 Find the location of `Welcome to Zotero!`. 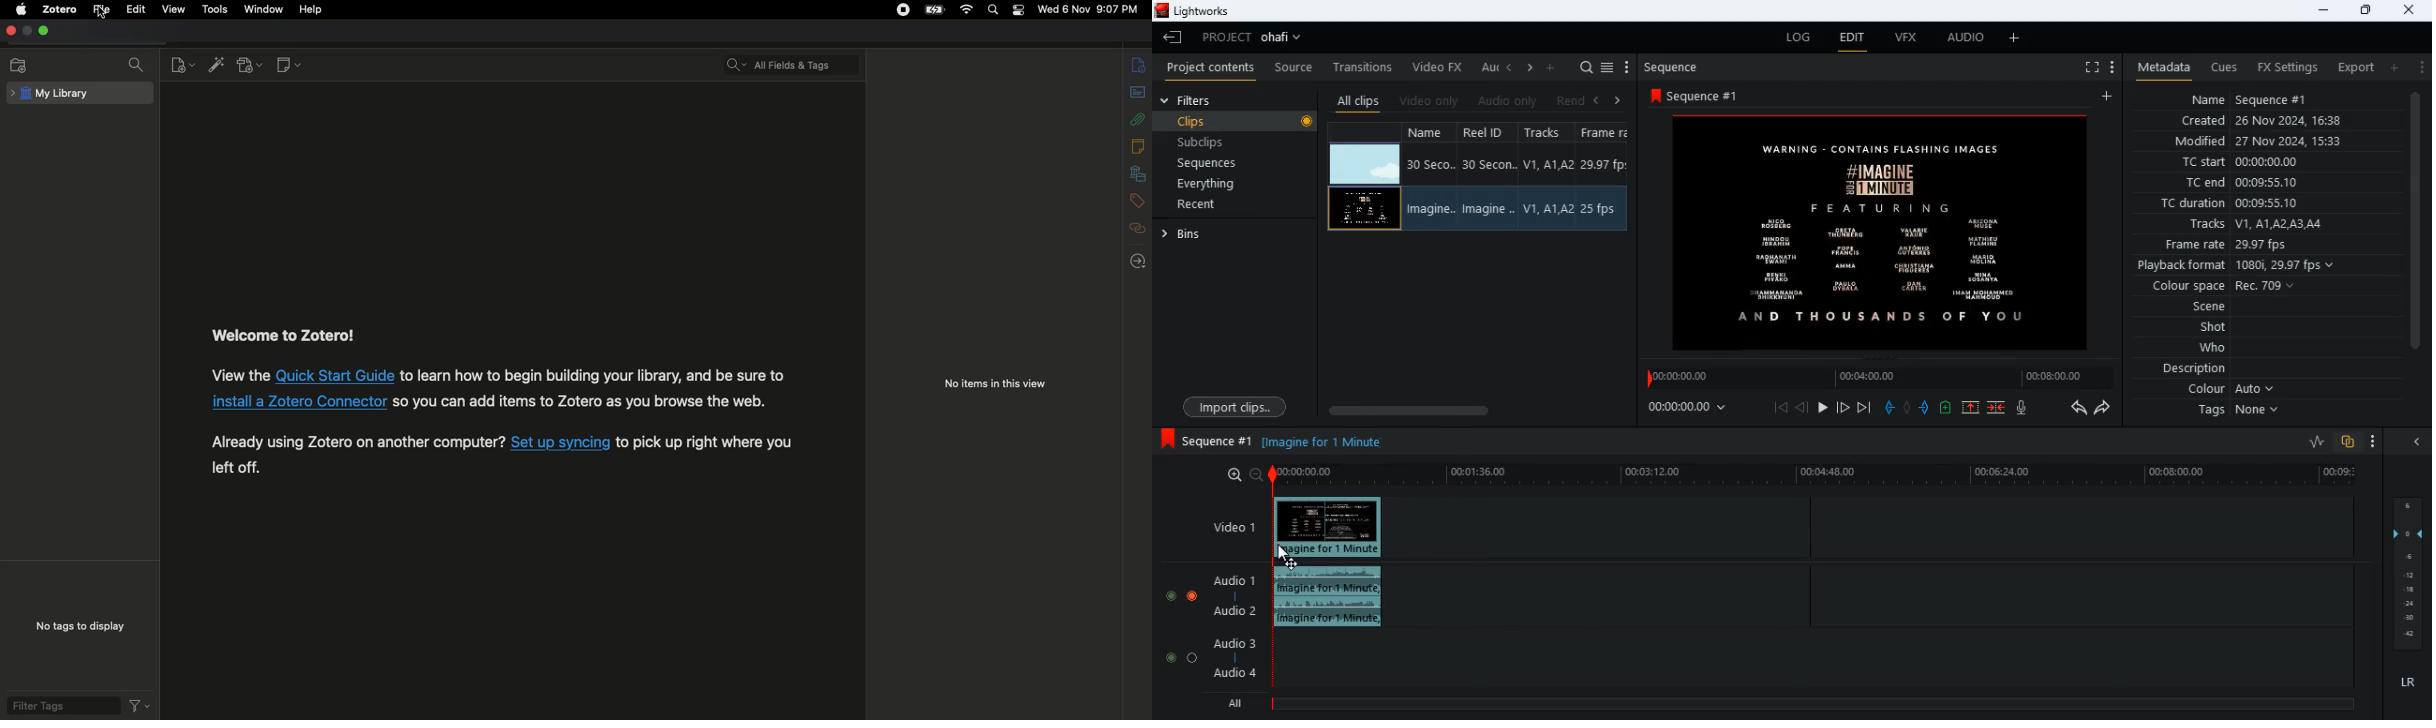

Welcome to Zotero! is located at coordinates (285, 336).